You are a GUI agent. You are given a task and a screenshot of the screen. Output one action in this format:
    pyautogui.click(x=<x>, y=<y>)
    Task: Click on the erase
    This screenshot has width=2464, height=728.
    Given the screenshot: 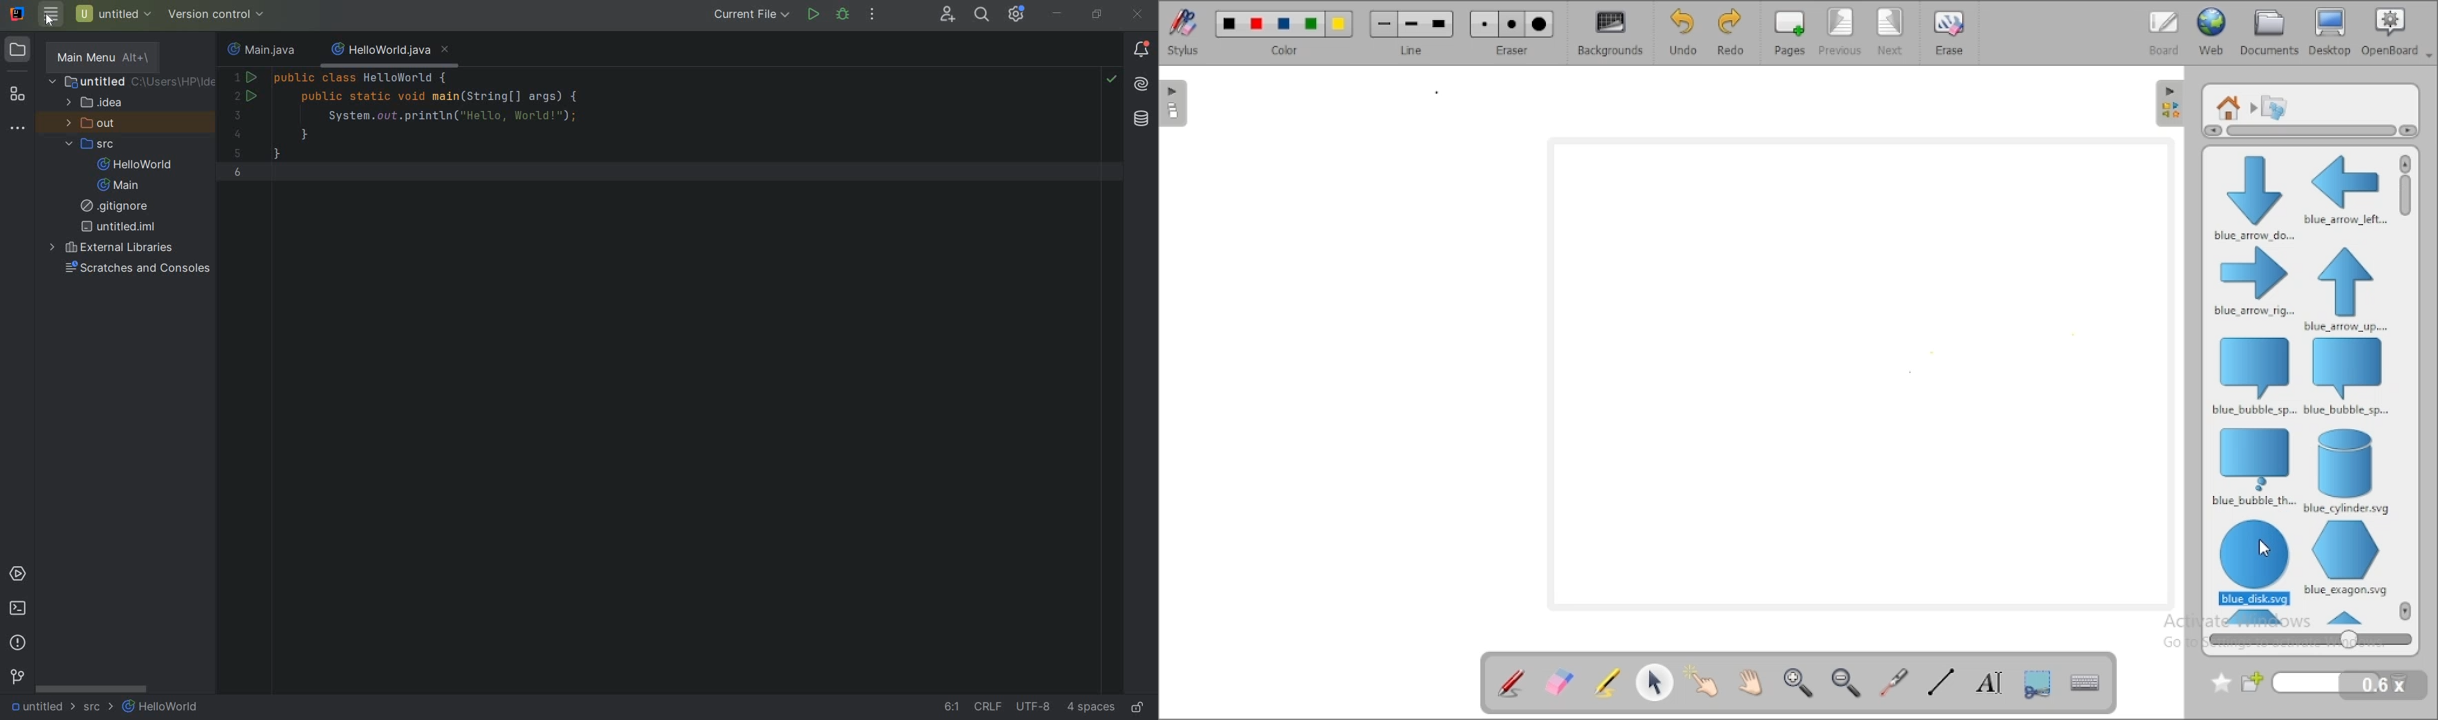 What is the action you would take?
    pyautogui.click(x=1950, y=32)
    